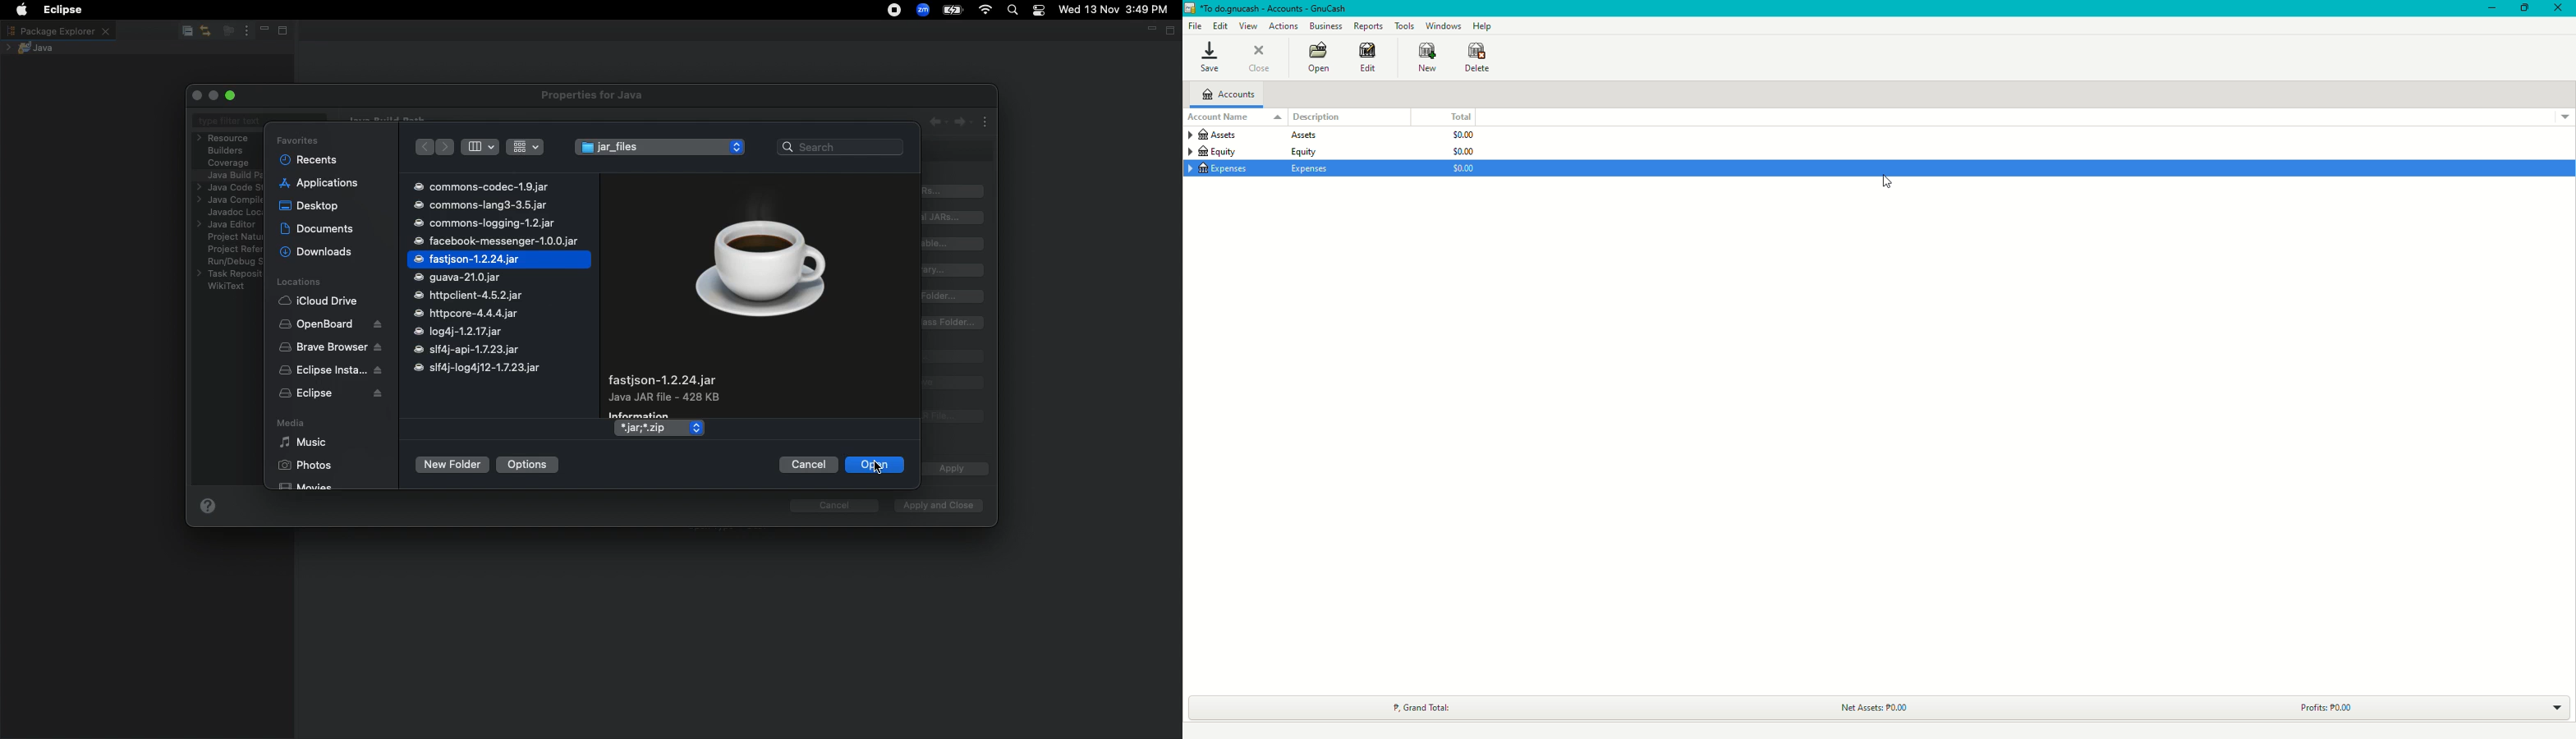 The width and height of the screenshot is (2576, 756). I want to click on Close, so click(2559, 9).